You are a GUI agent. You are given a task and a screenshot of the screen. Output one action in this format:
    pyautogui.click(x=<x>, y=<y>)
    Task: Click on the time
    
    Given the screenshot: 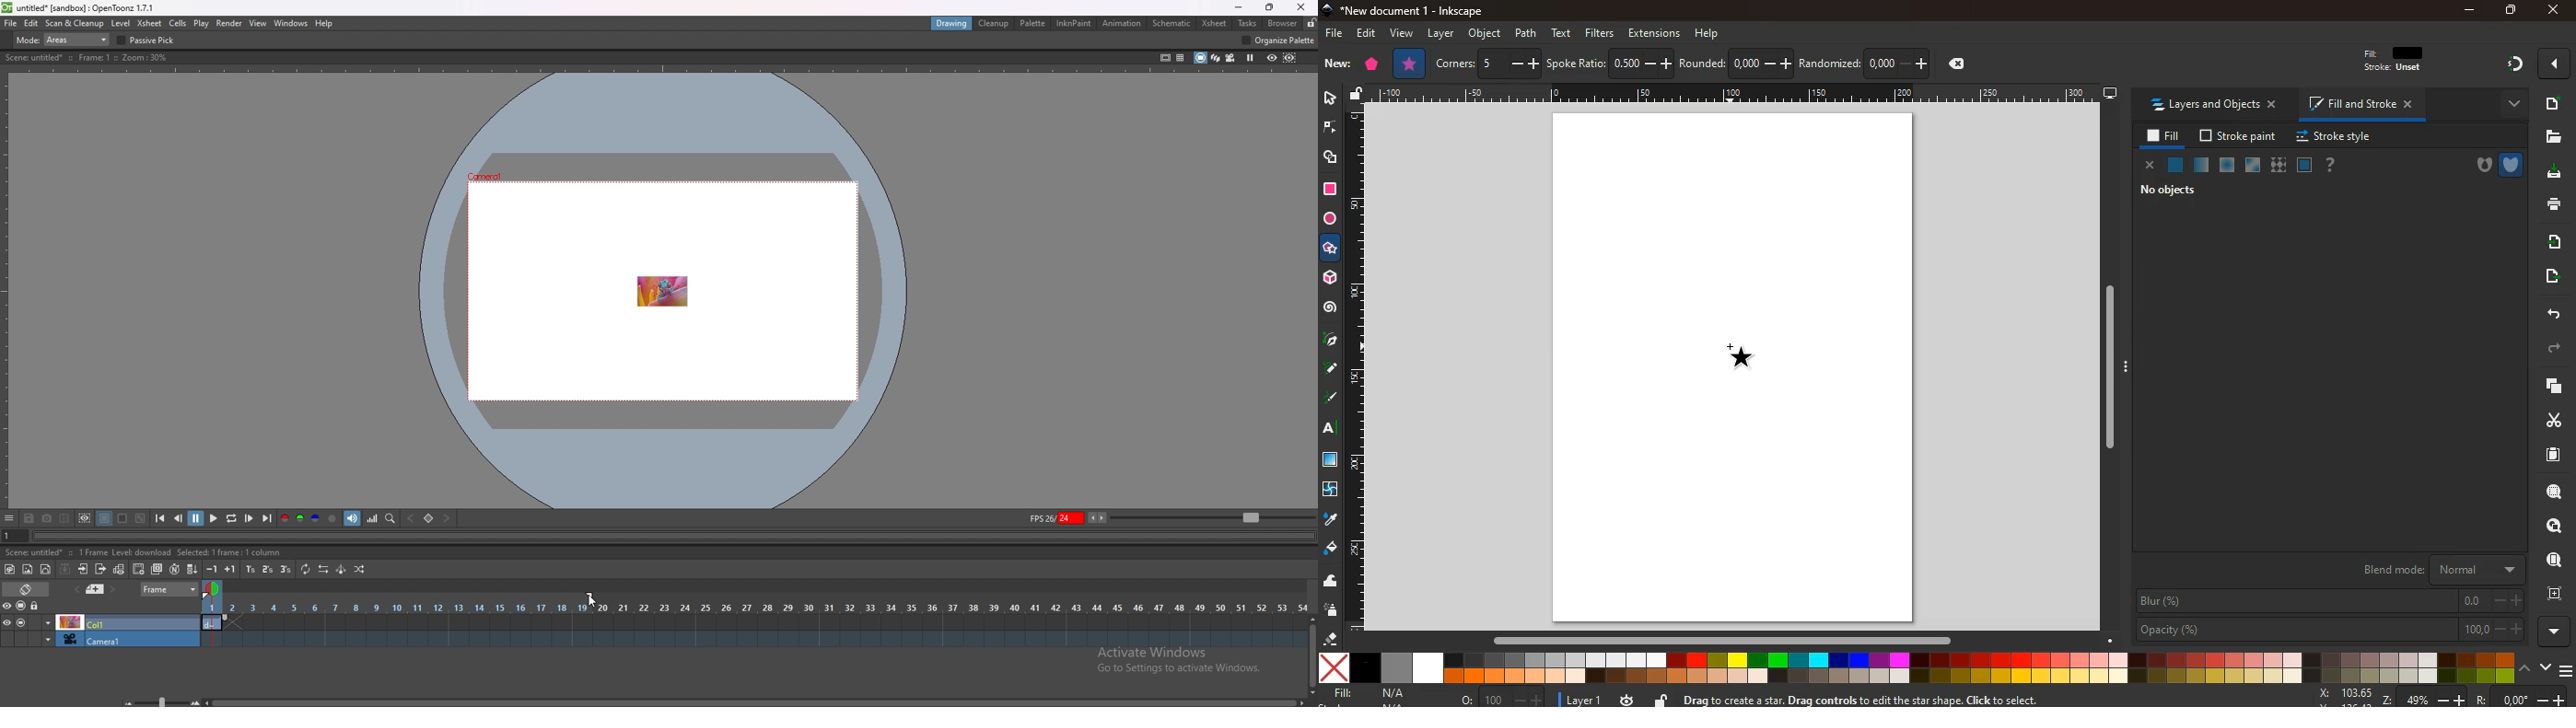 What is the action you would take?
    pyautogui.click(x=1627, y=699)
    